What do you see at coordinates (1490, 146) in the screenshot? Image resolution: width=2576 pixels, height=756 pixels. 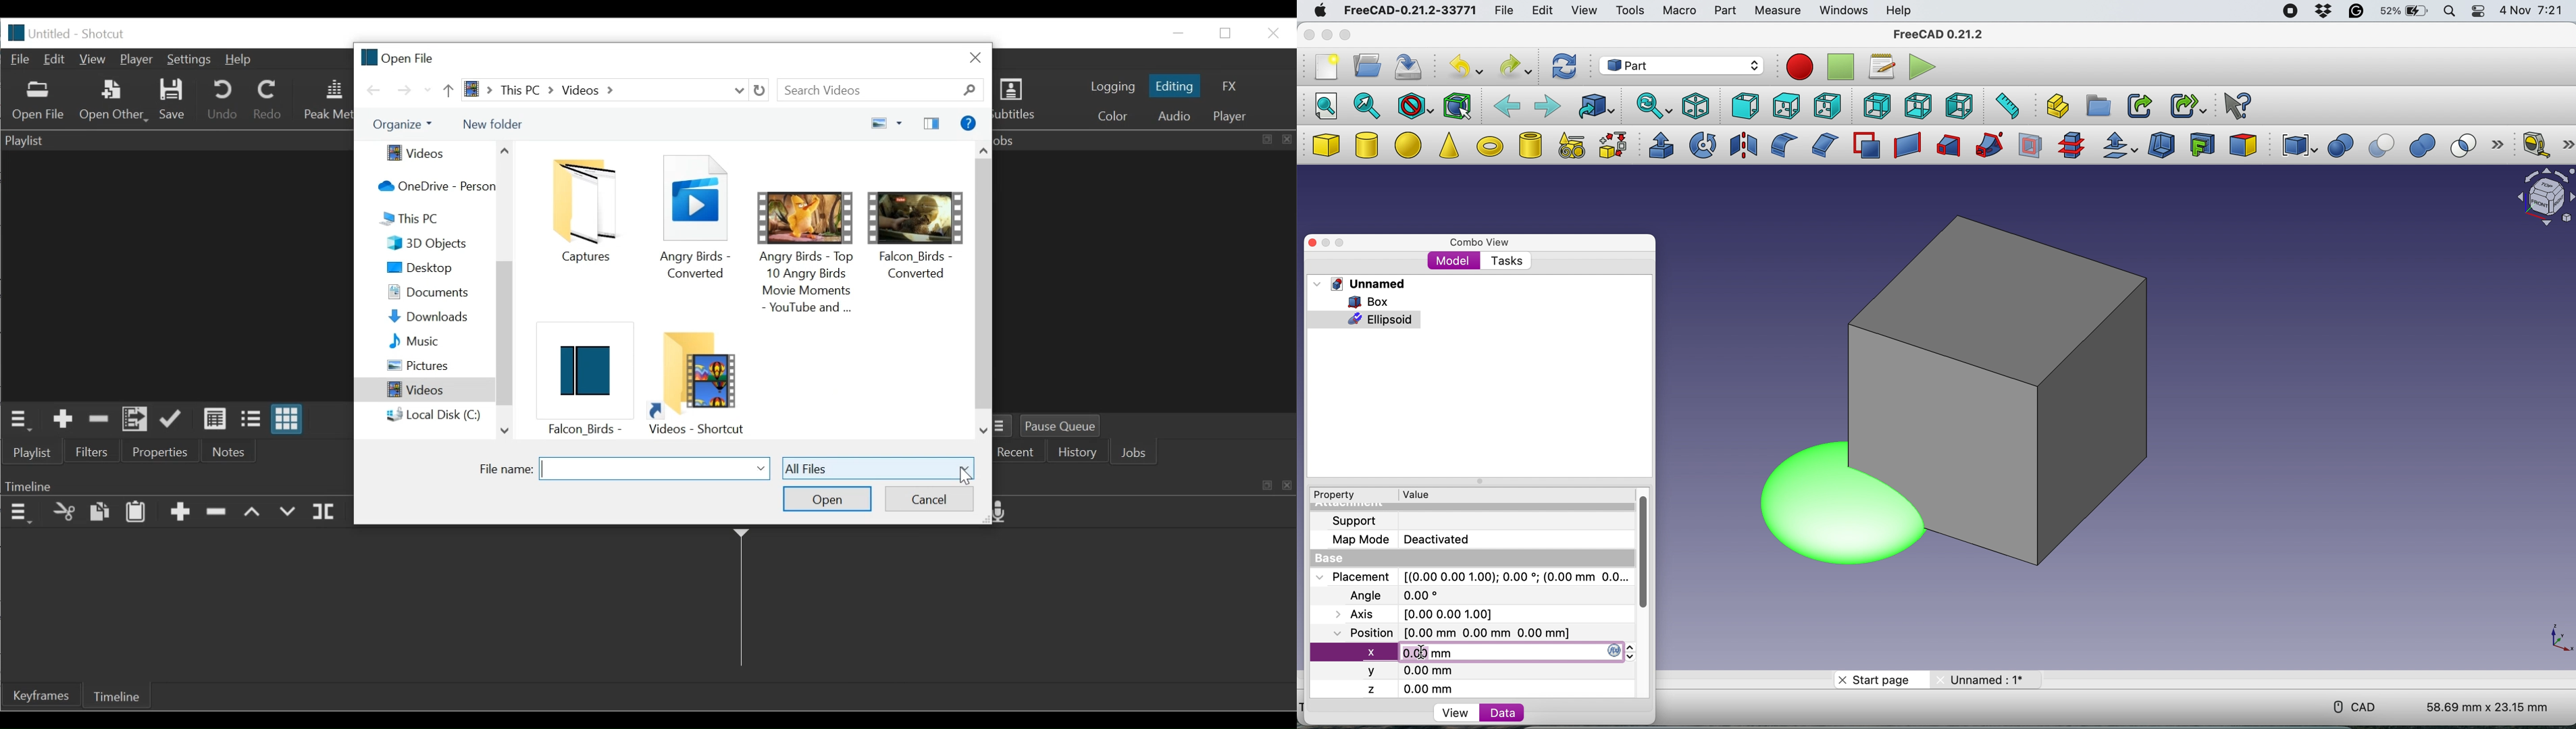 I see `torus` at bounding box center [1490, 146].